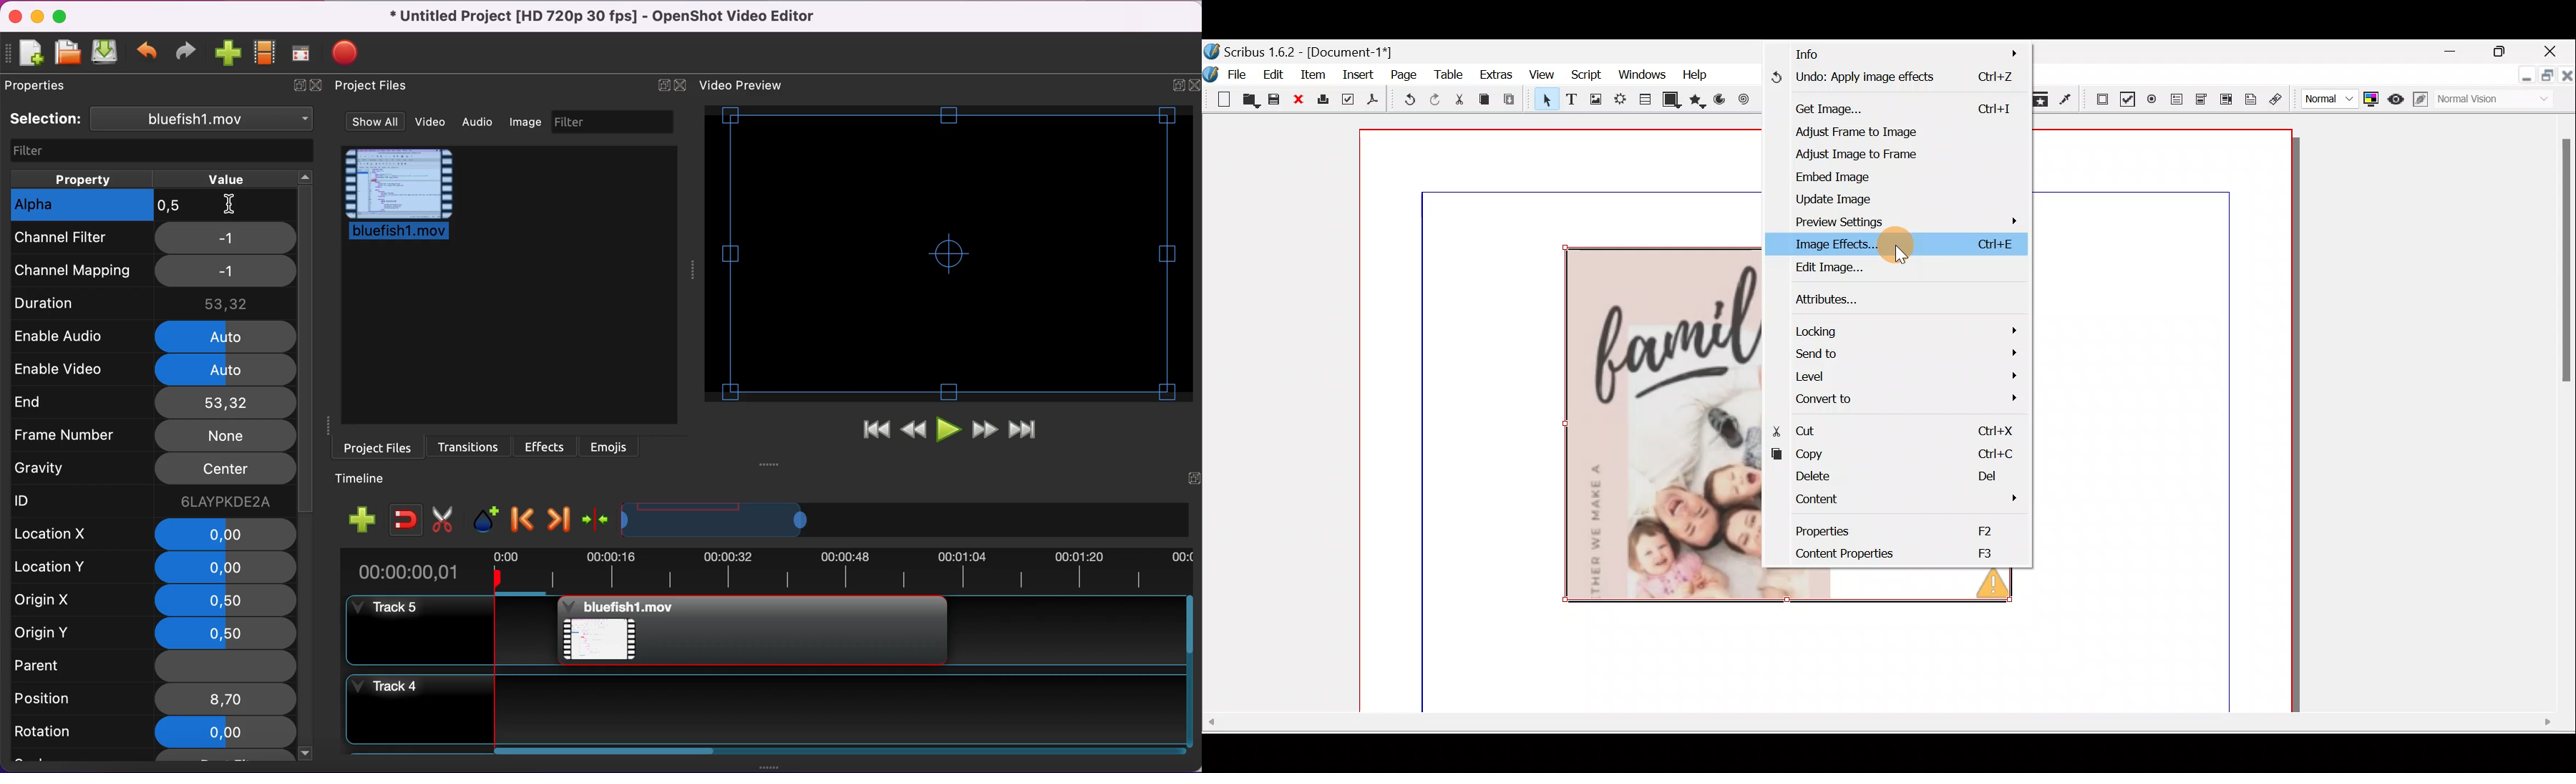 The image size is (2576, 784). Describe the element at coordinates (468, 446) in the screenshot. I see `transitions` at that location.